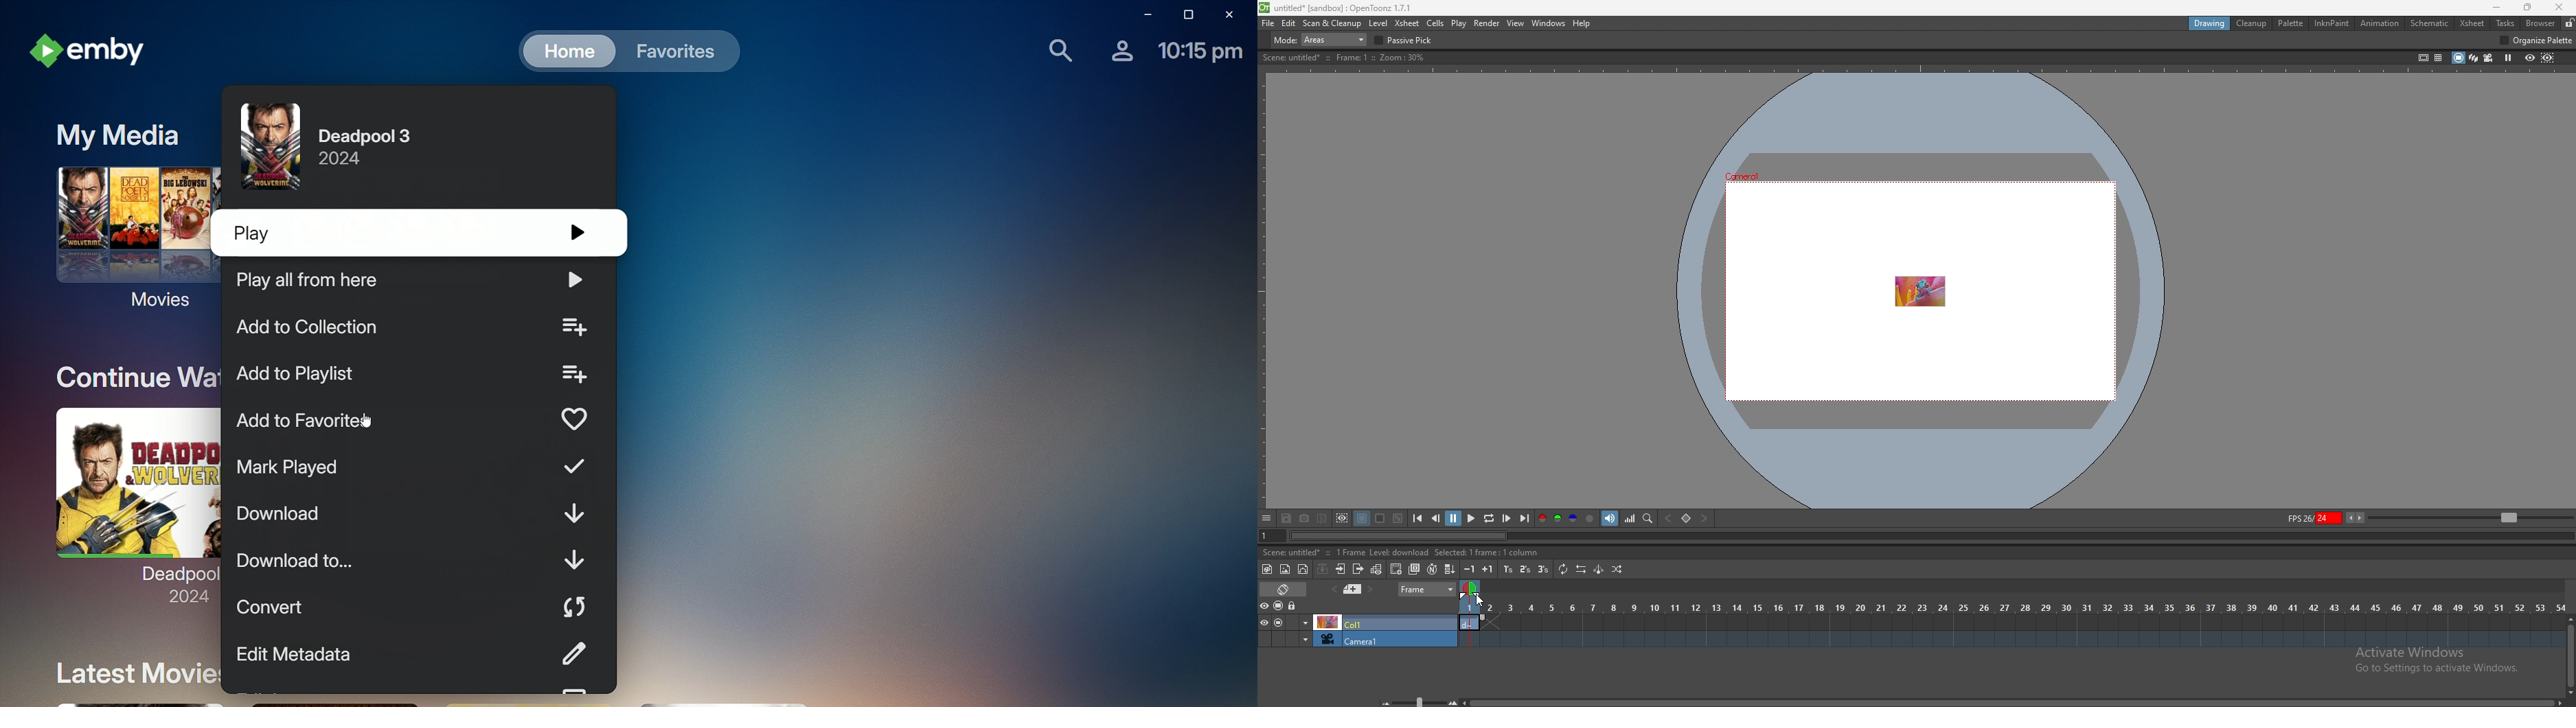 This screenshot has height=728, width=2576. Describe the element at coordinates (88, 53) in the screenshot. I see `emby` at that location.